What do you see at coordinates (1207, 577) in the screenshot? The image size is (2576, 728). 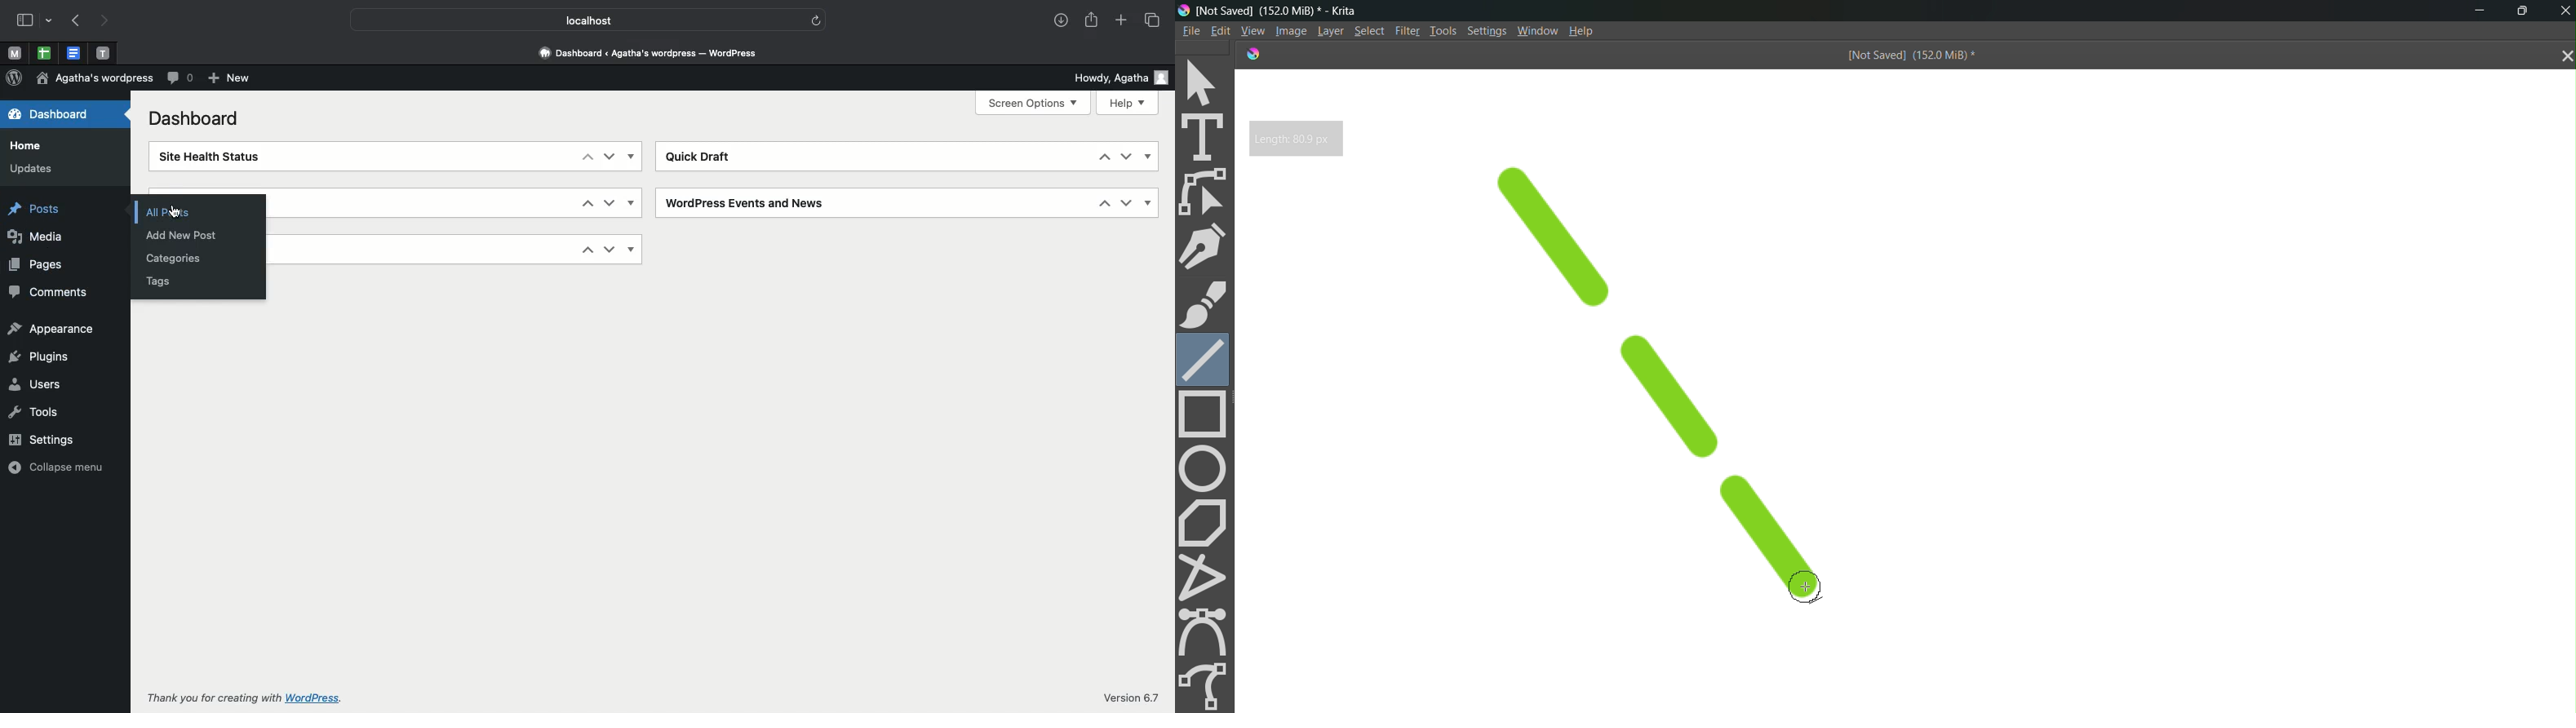 I see `polyline` at bounding box center [1207, 577].